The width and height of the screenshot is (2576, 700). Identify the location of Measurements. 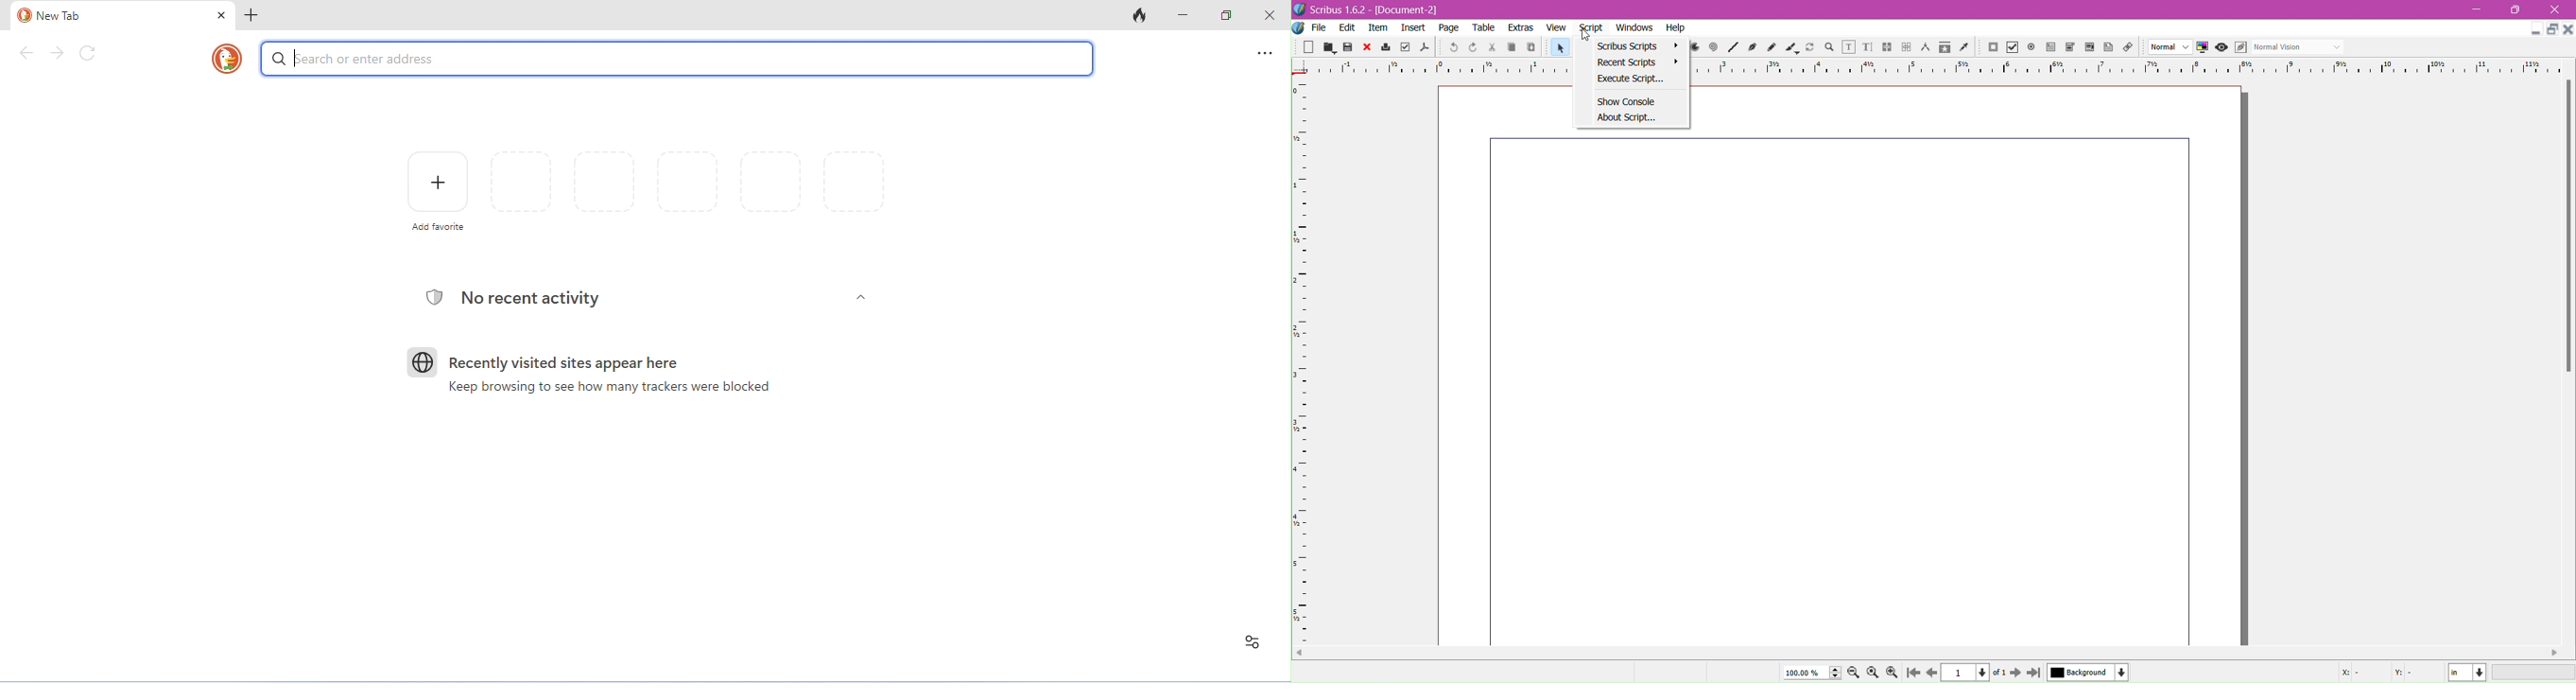
(1925, 46).